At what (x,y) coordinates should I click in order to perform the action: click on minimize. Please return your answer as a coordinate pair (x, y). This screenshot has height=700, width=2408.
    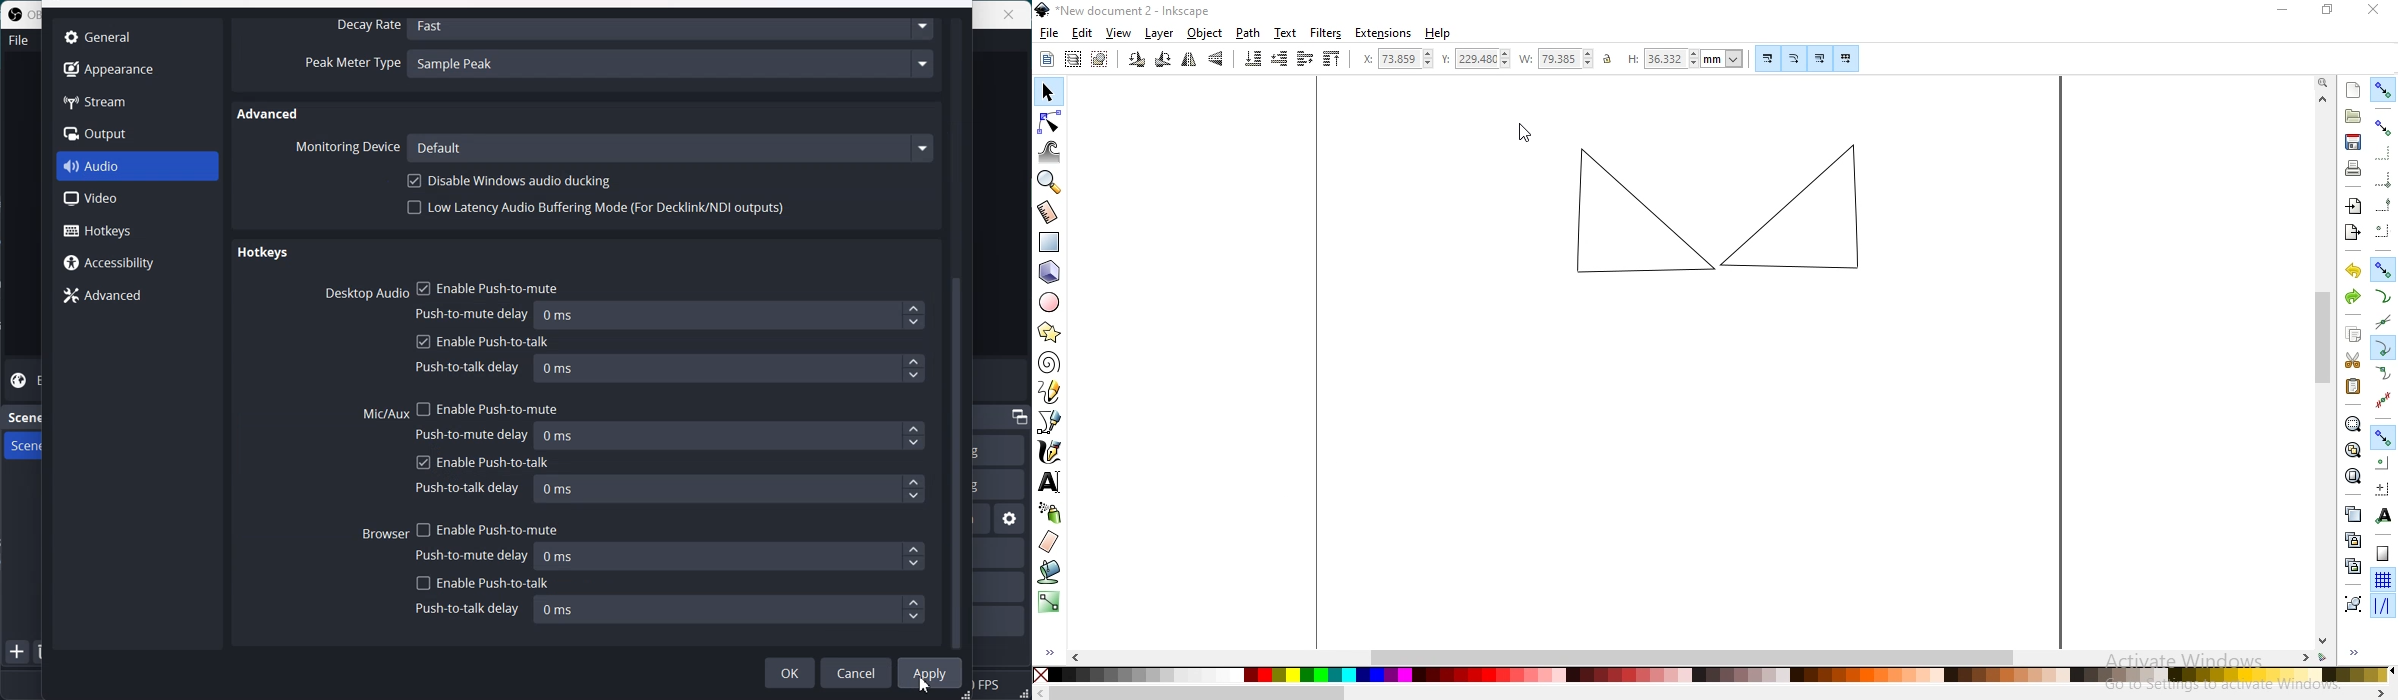
    Looking at the image, I should click on (2286, 12).